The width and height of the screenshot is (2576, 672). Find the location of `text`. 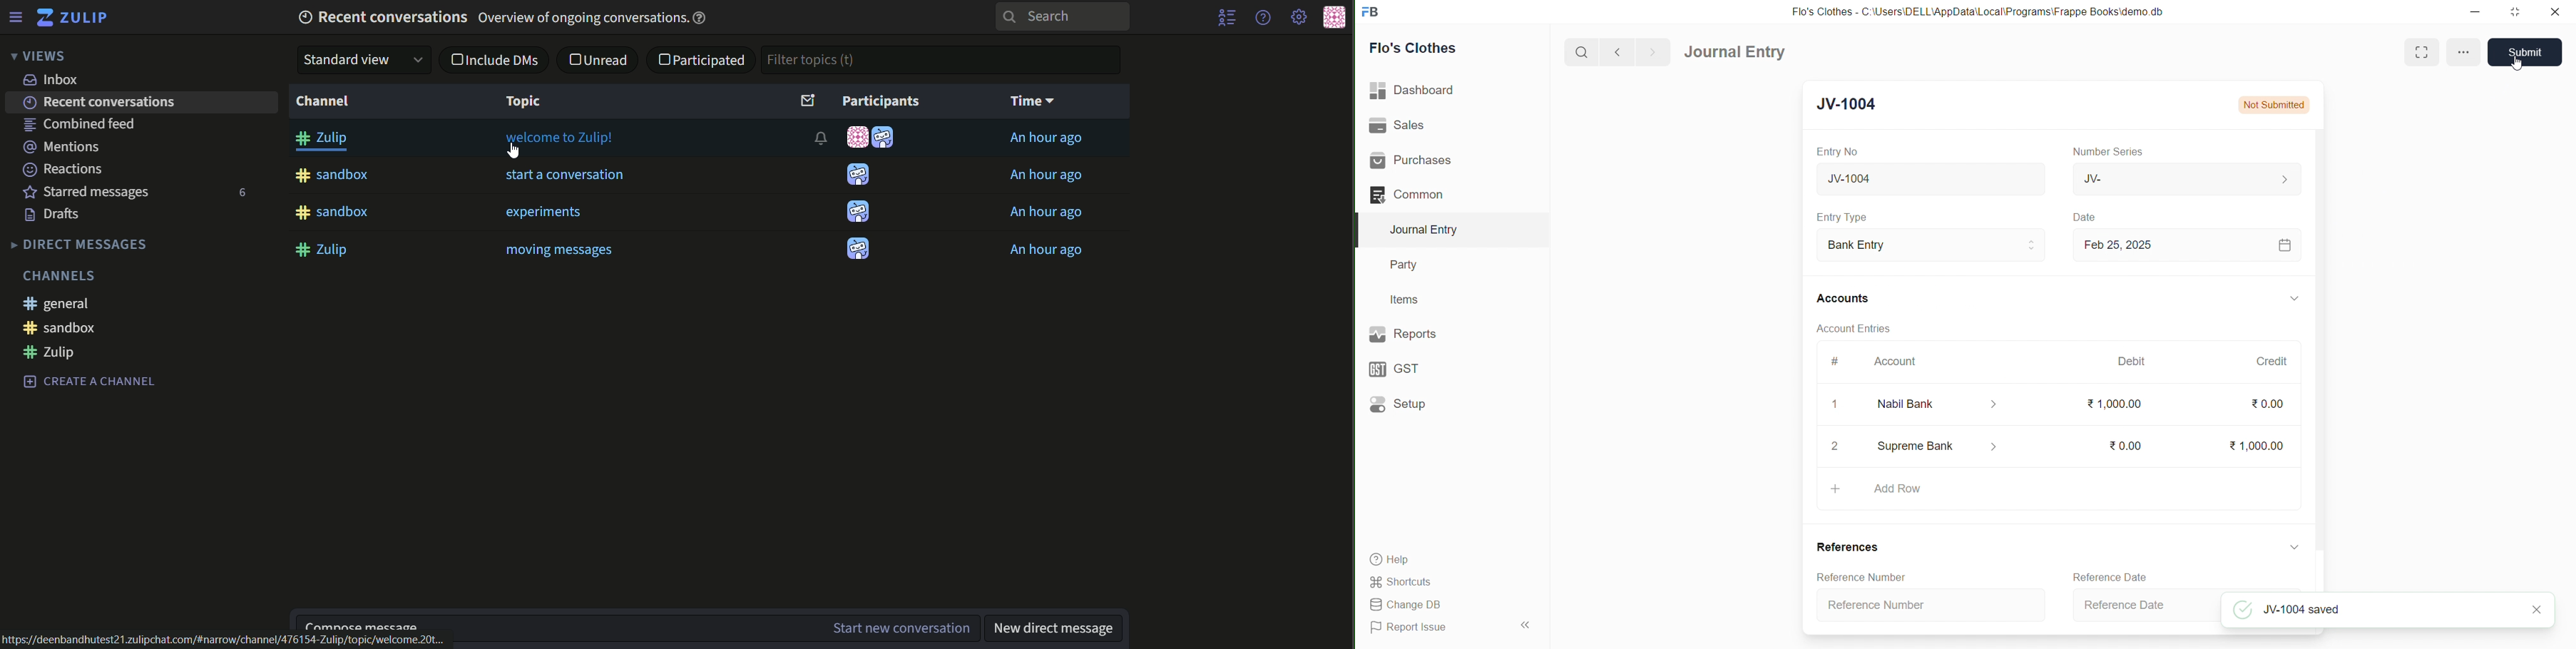

text is located at coordinates (550, 212).